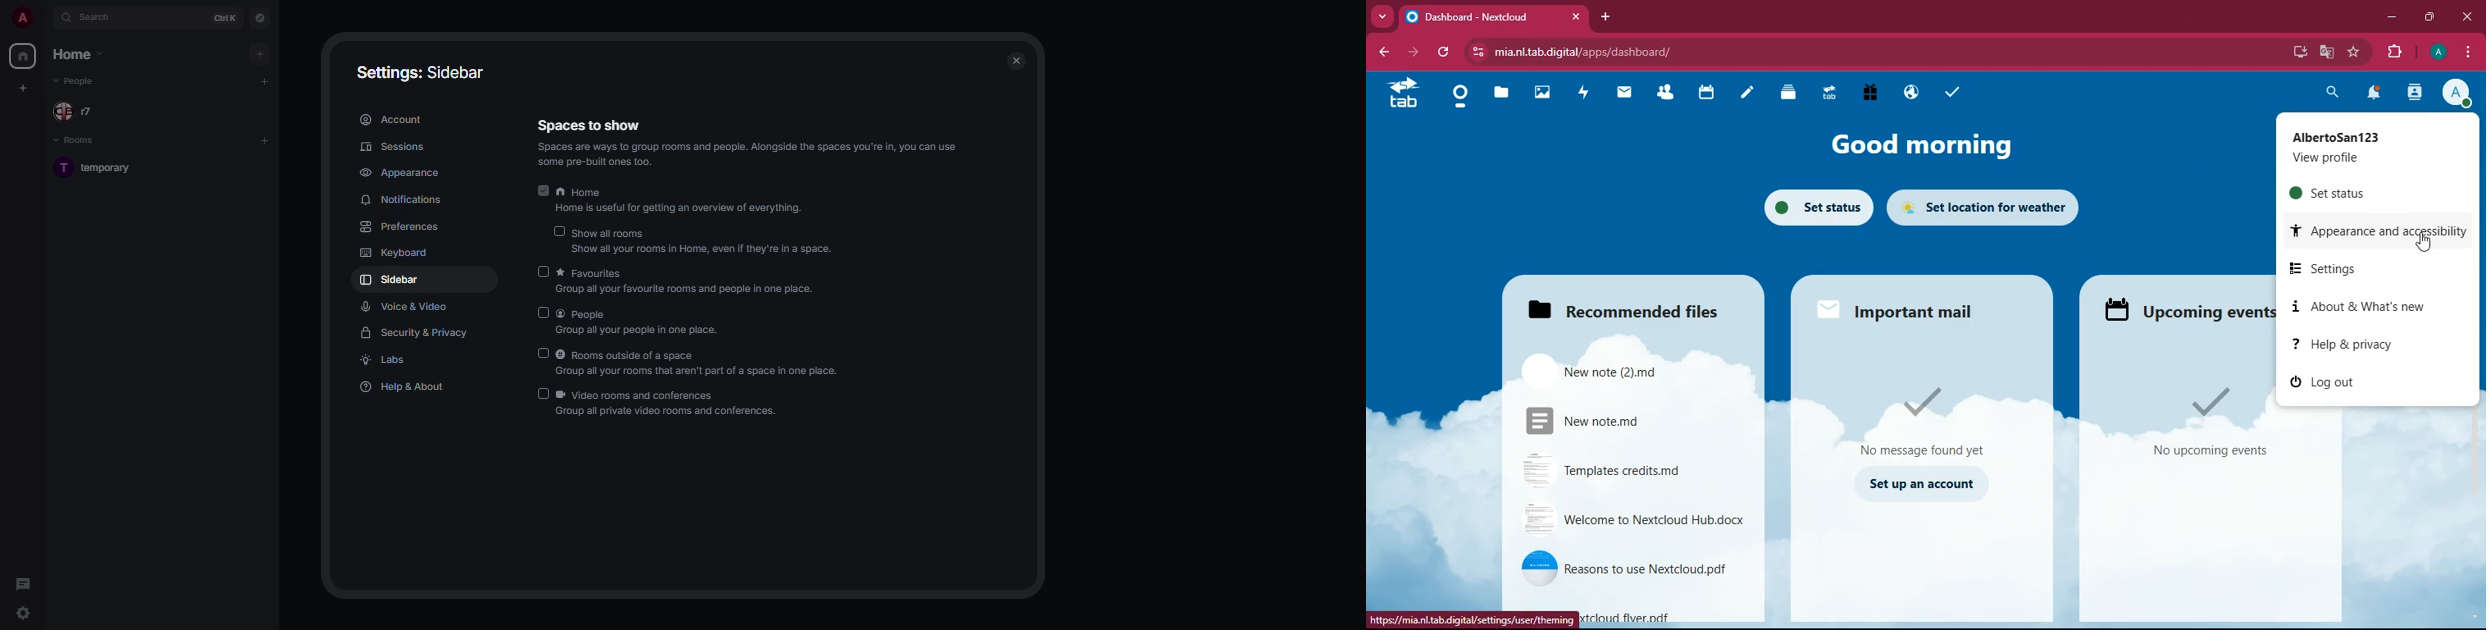 The width and height of the screenshot is (2492, 644). Describe the element at coordinates (544, 353) in the screenshot. I see `disabled` at that location.